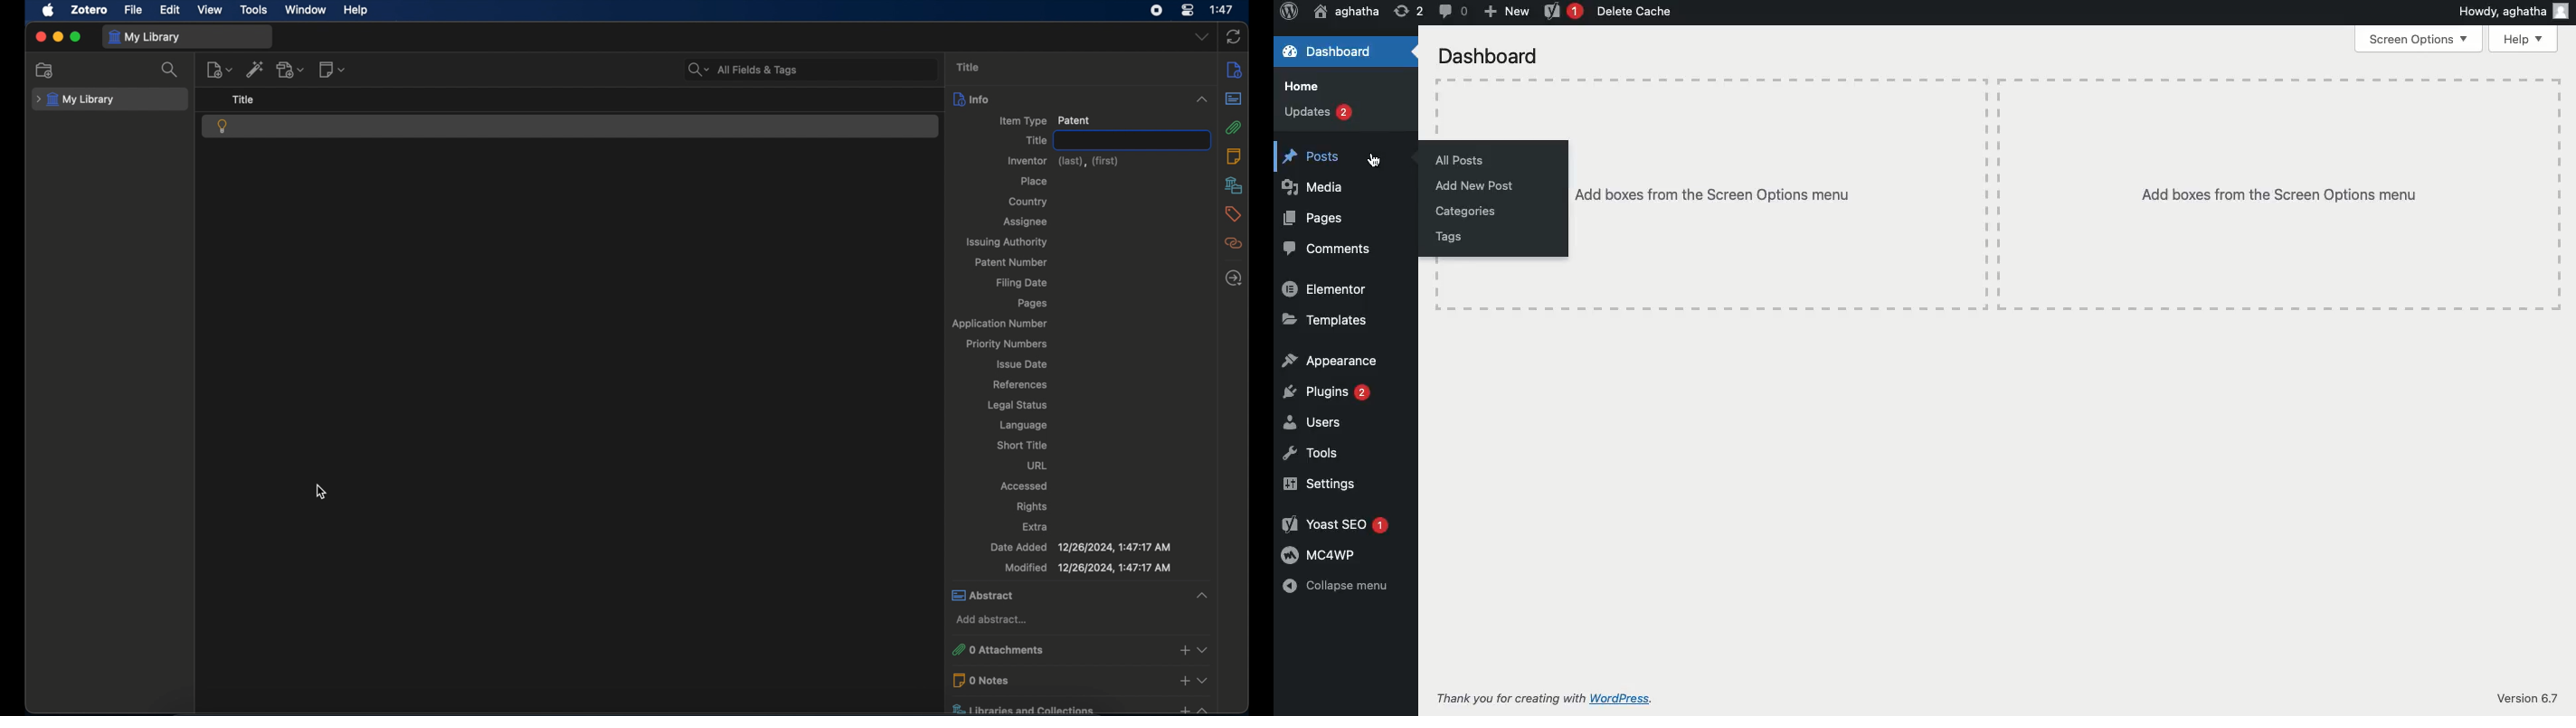 This screenshot has height=728, width=2576. What do you see at coordinates (970, 66) in the screenshot?
I see `title` at bounding box center [970, 66].